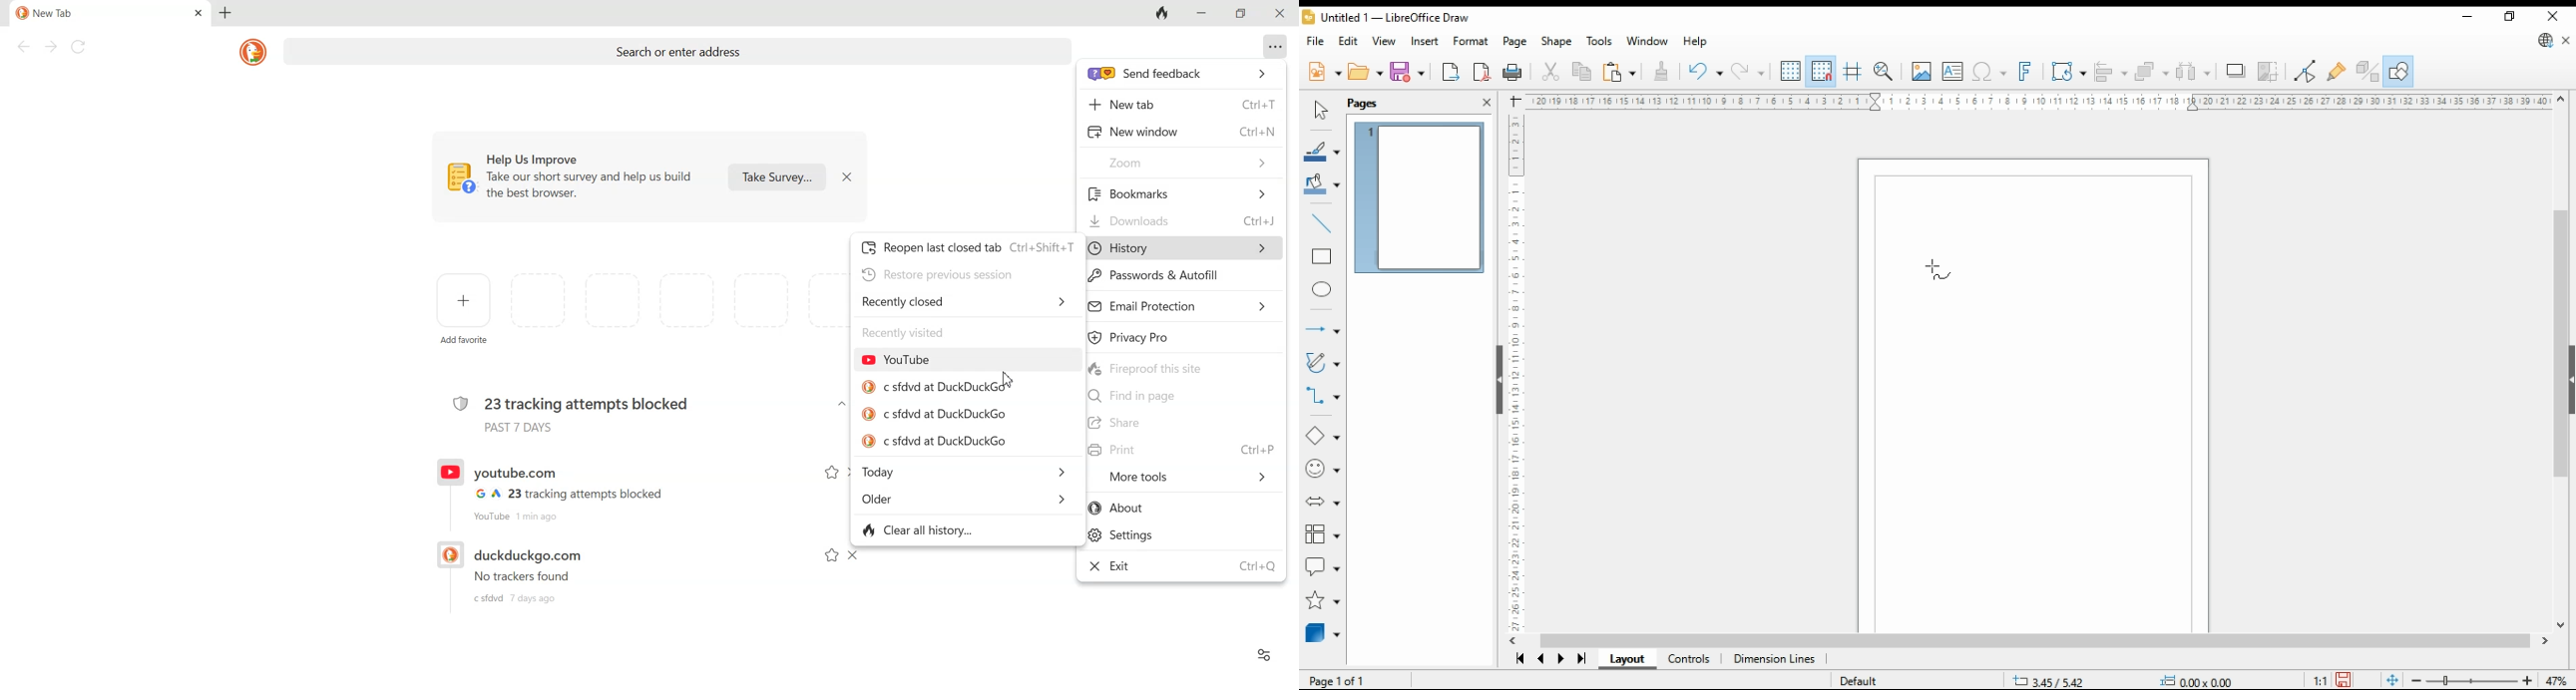 The width and height of the screenshot is (2576, 700). What do you see at coordinates (1987, 73) in the screenshot?
I see `insert special character` at bounding box center [1987, 73].